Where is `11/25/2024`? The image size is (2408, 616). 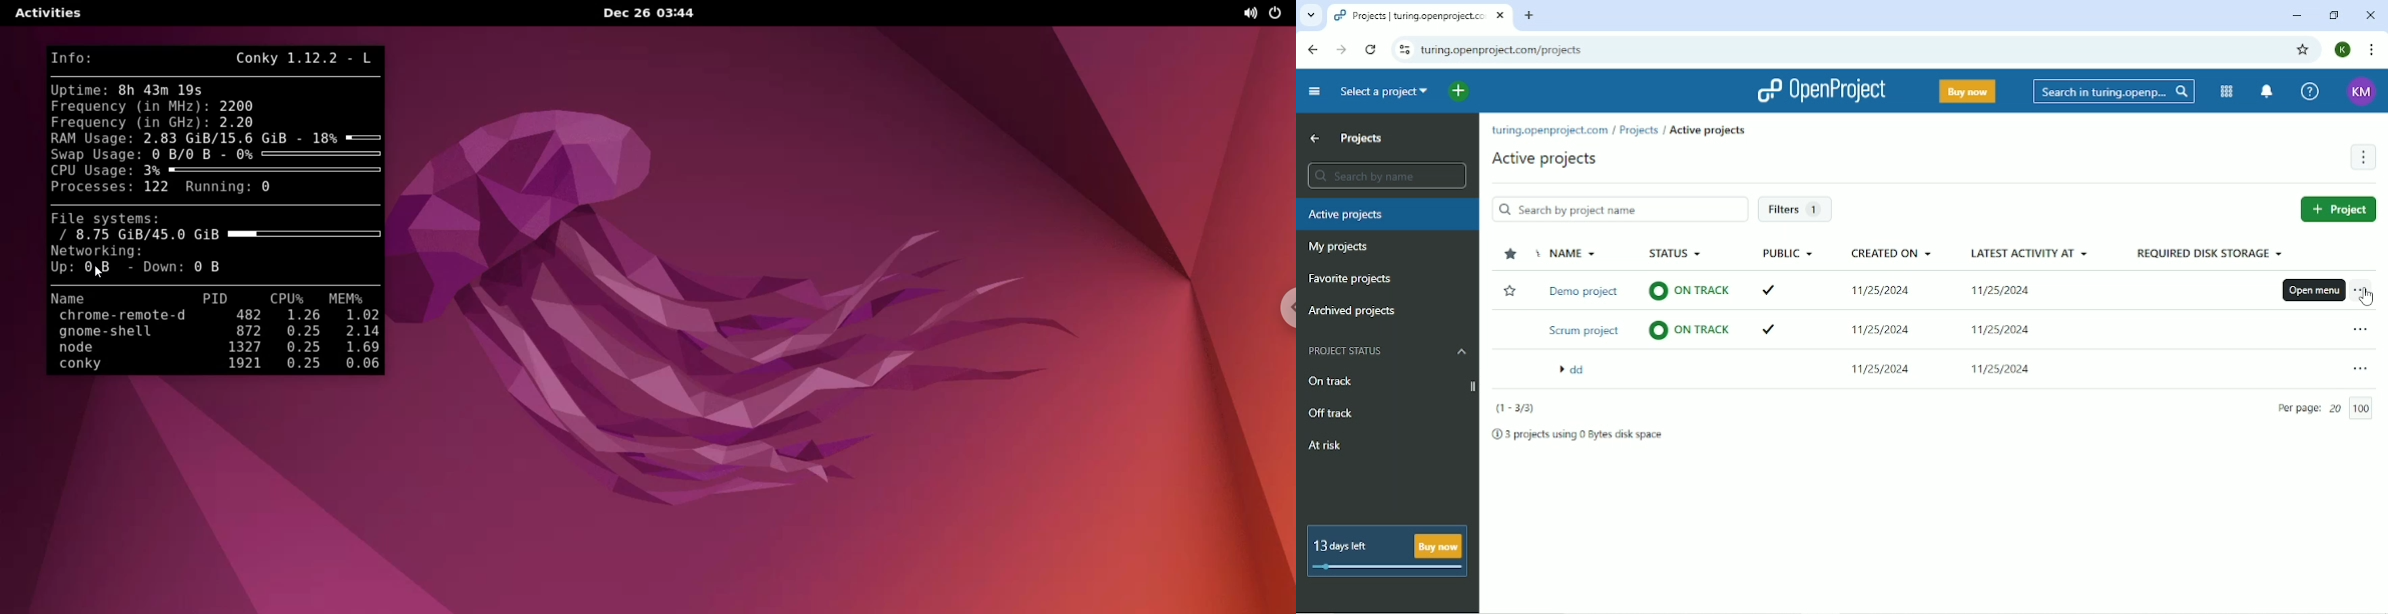
11/25/2024 is located at coordinates (2001, 371).